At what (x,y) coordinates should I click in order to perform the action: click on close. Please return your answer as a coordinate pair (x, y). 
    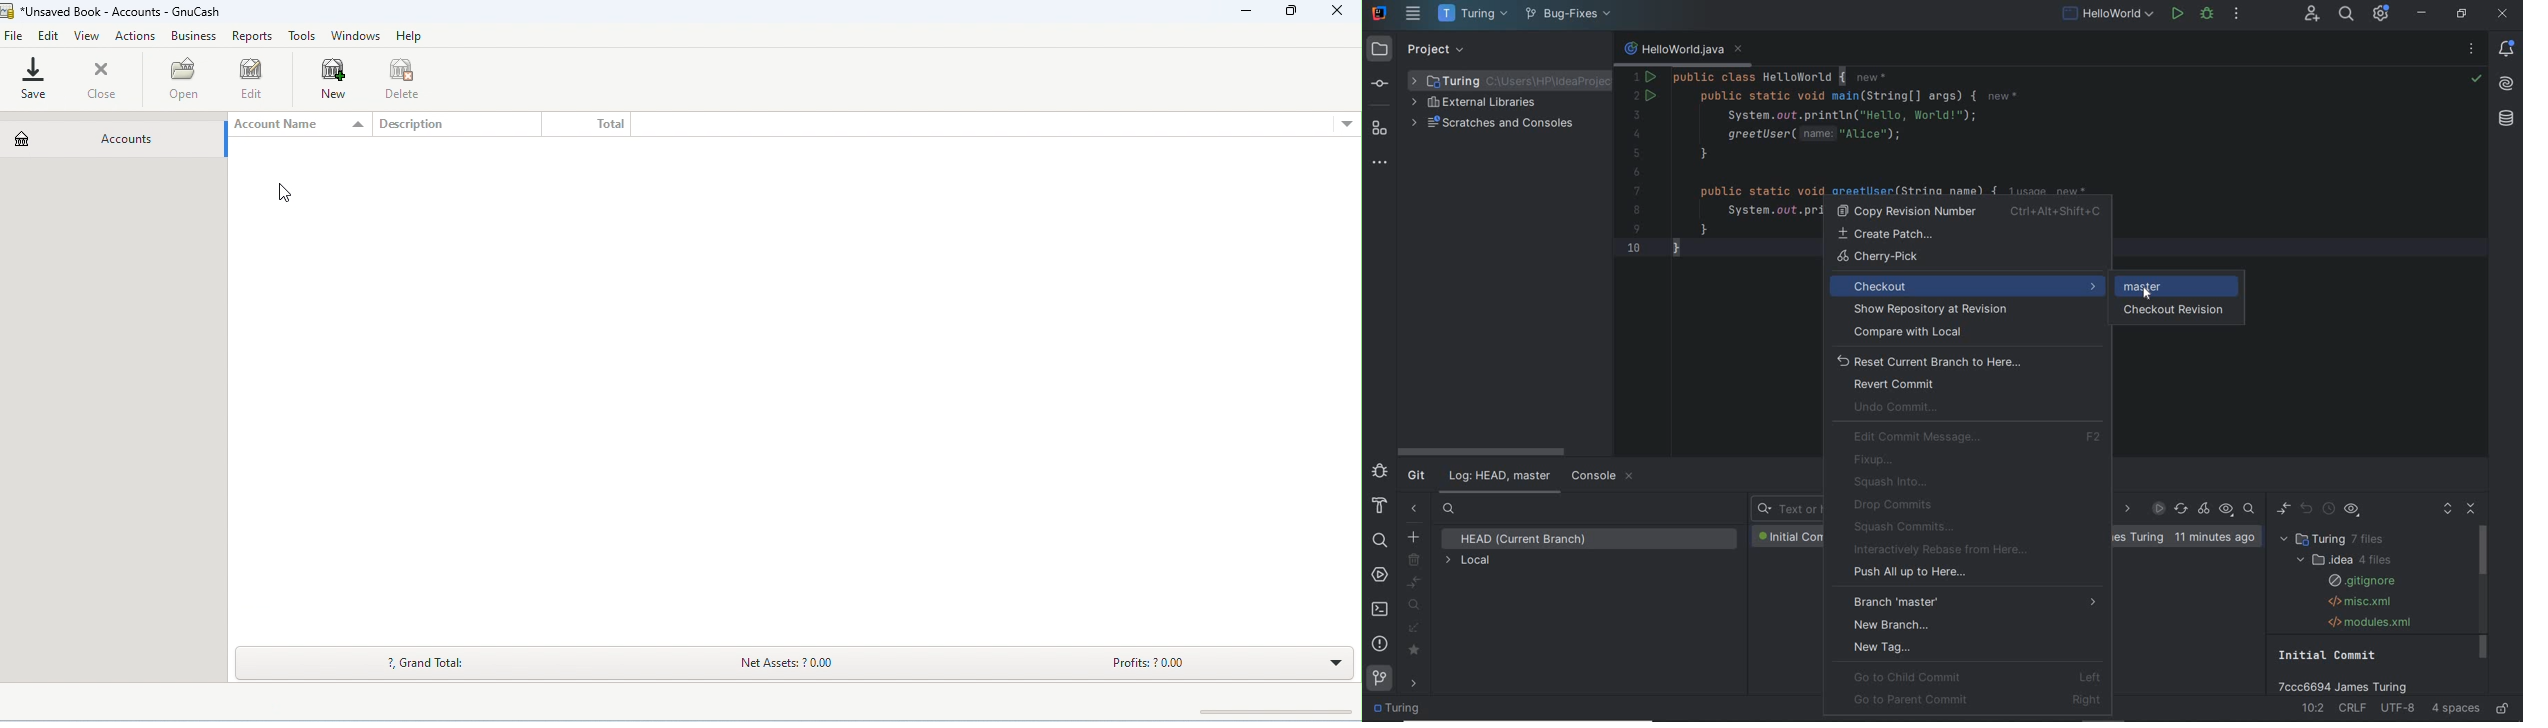
    Looking at the image, I should click on (2503, 15).